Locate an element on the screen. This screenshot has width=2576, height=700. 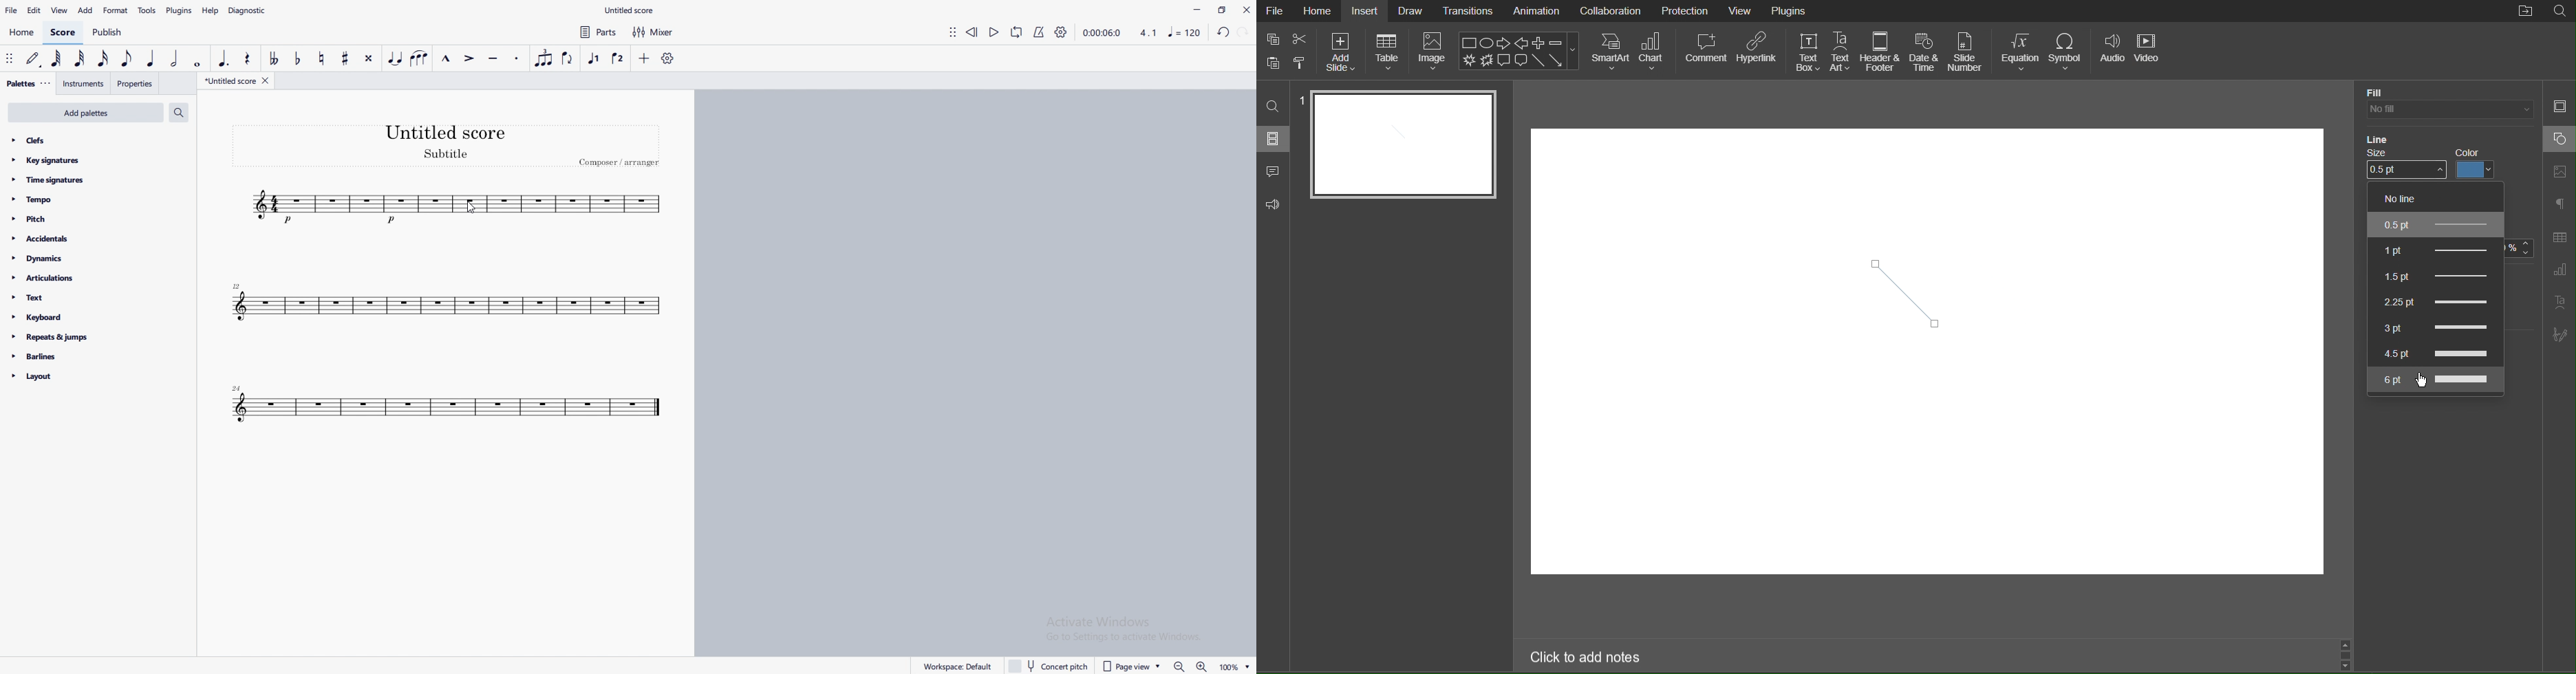
Scroll Up and Down is located at coordinates (2348, 655).